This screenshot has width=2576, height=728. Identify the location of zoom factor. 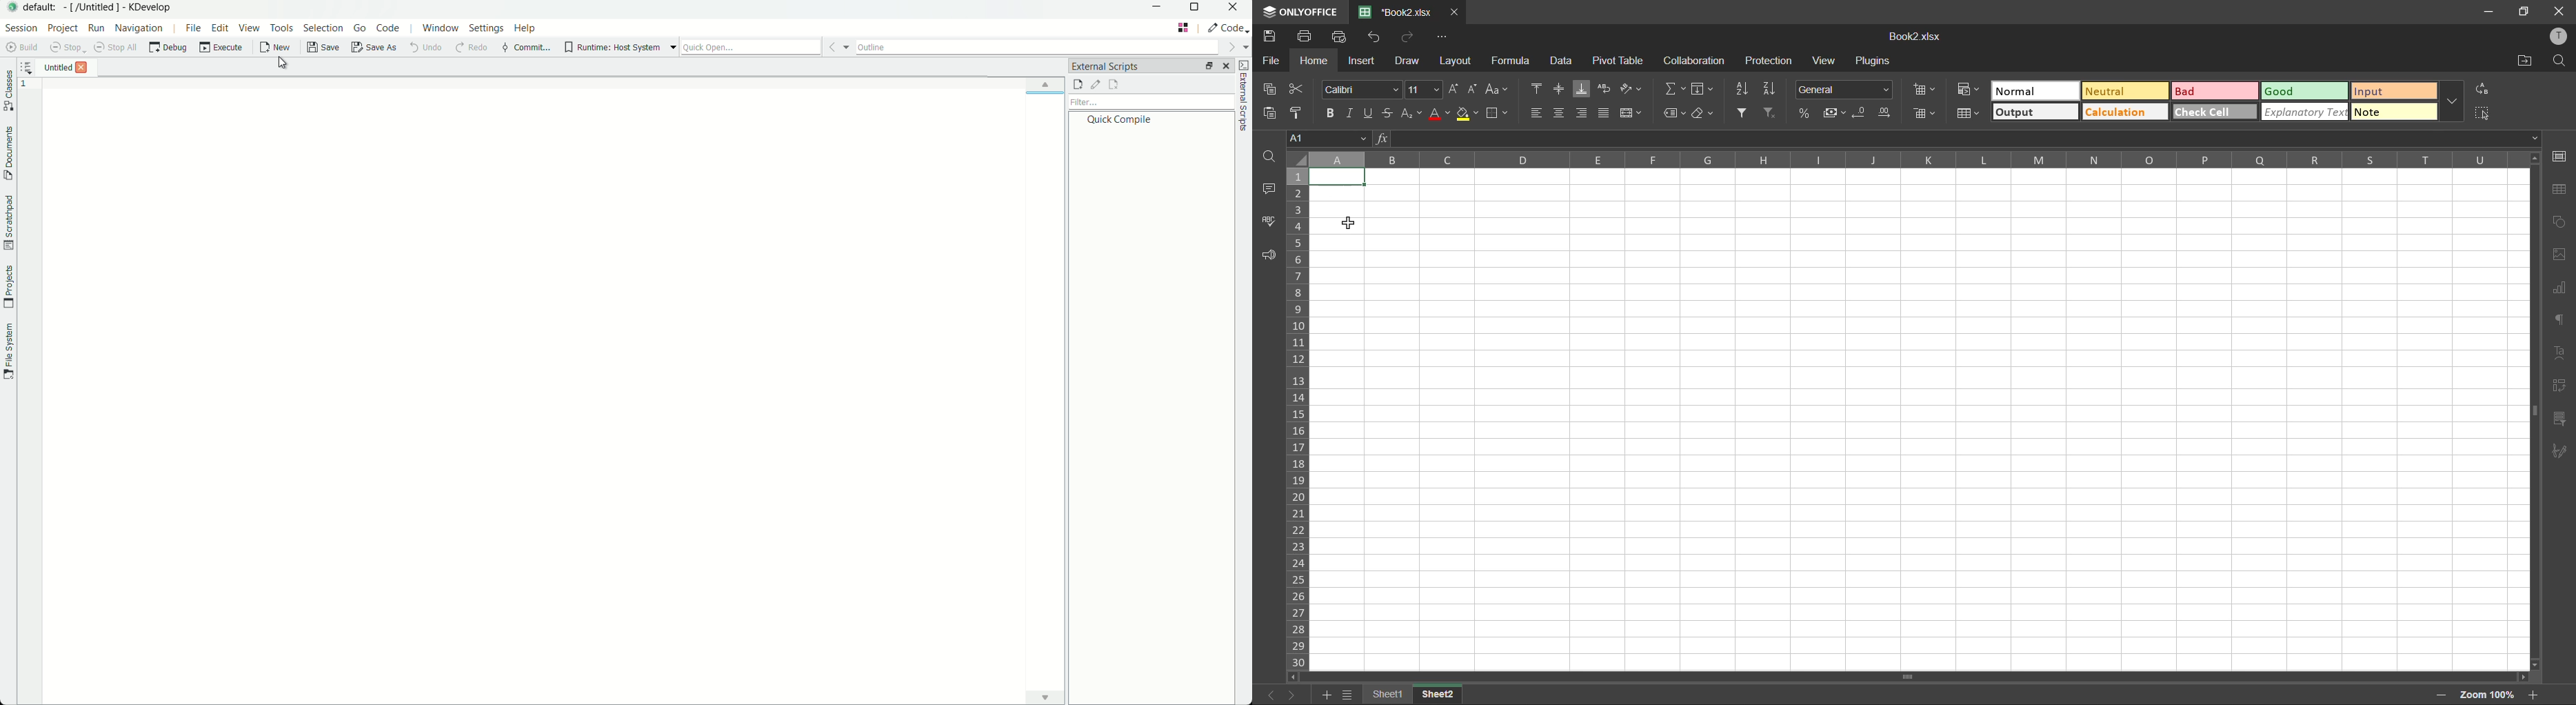
(2492, 693).